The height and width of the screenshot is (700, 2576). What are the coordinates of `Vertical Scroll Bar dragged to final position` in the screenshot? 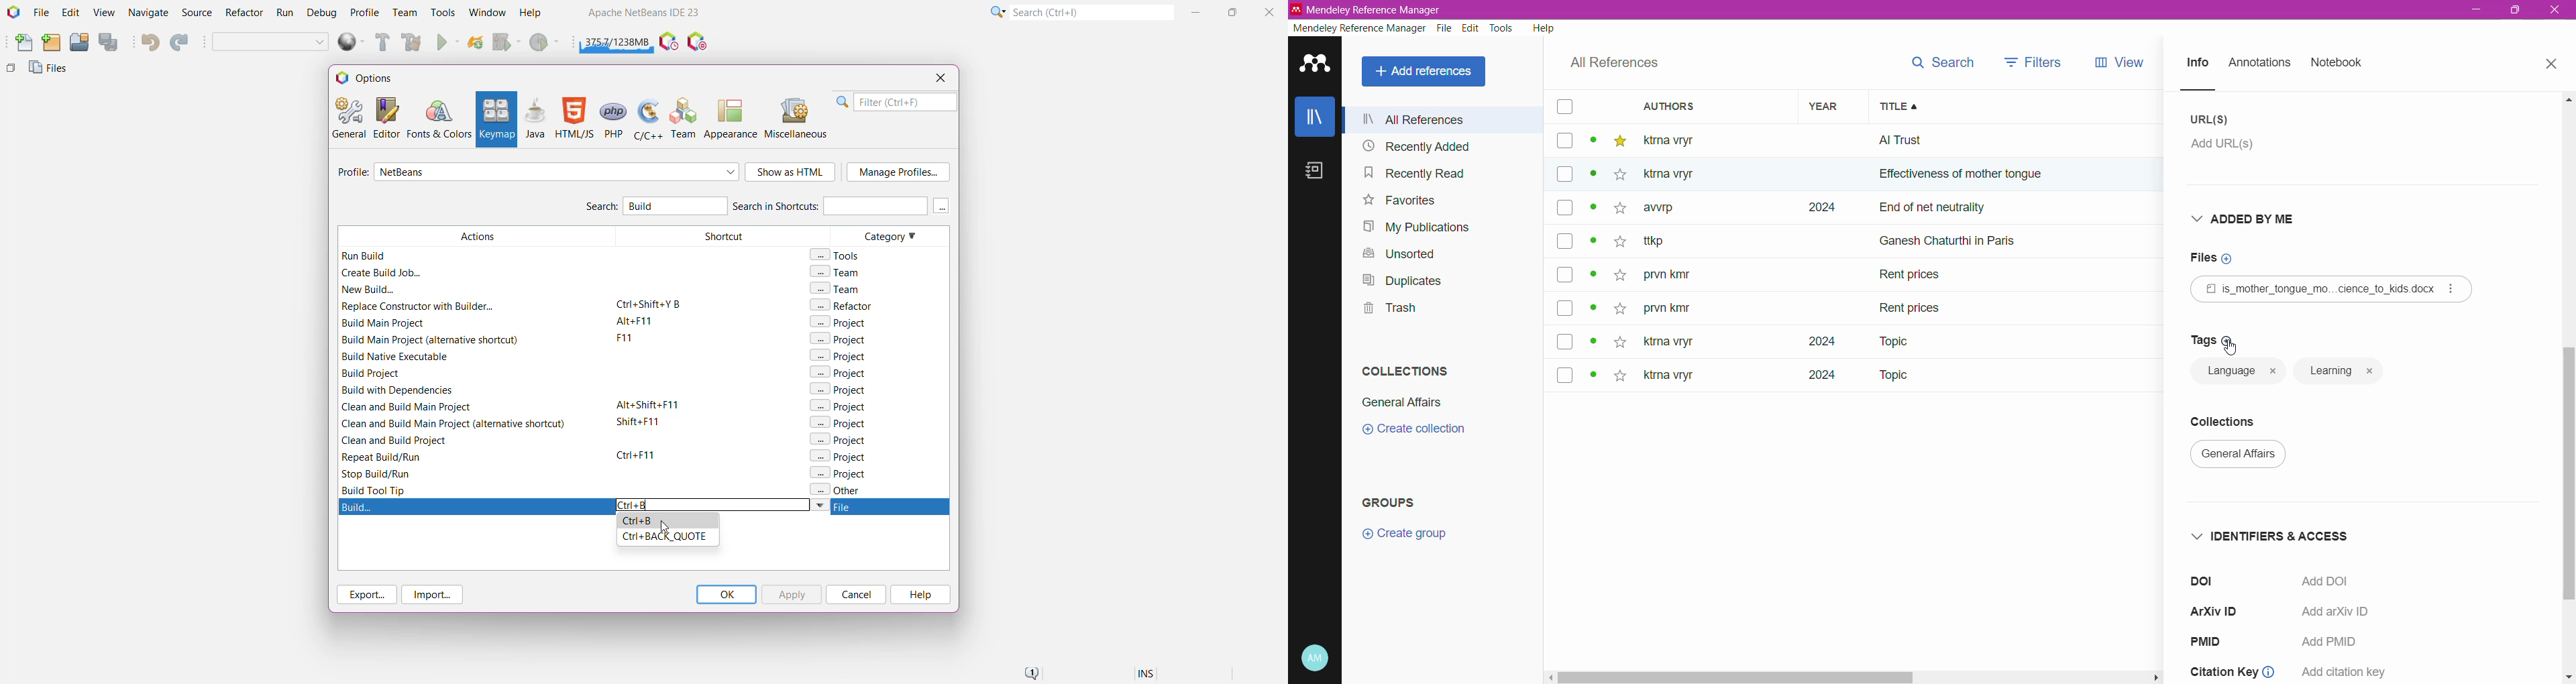 It's located at (2568, 388).